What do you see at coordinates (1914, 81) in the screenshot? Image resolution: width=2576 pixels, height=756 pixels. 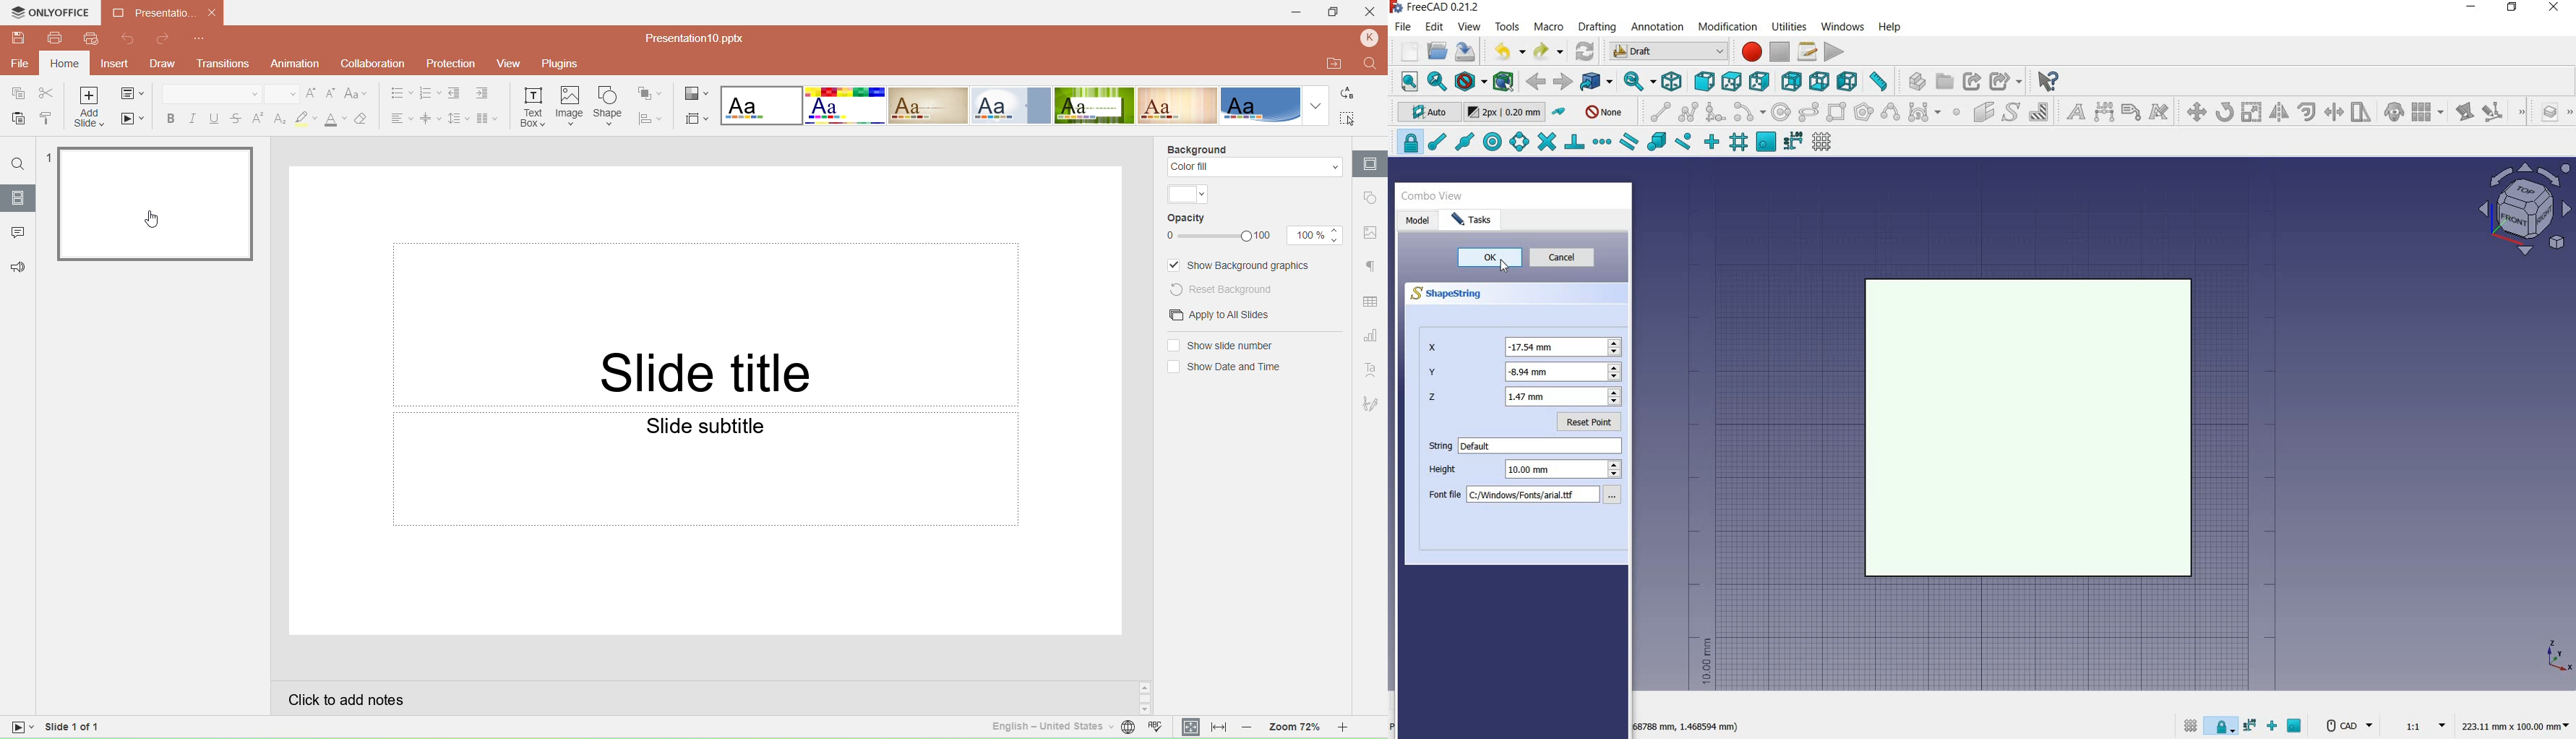 I see `create part` at bounding box center [1914, 81].